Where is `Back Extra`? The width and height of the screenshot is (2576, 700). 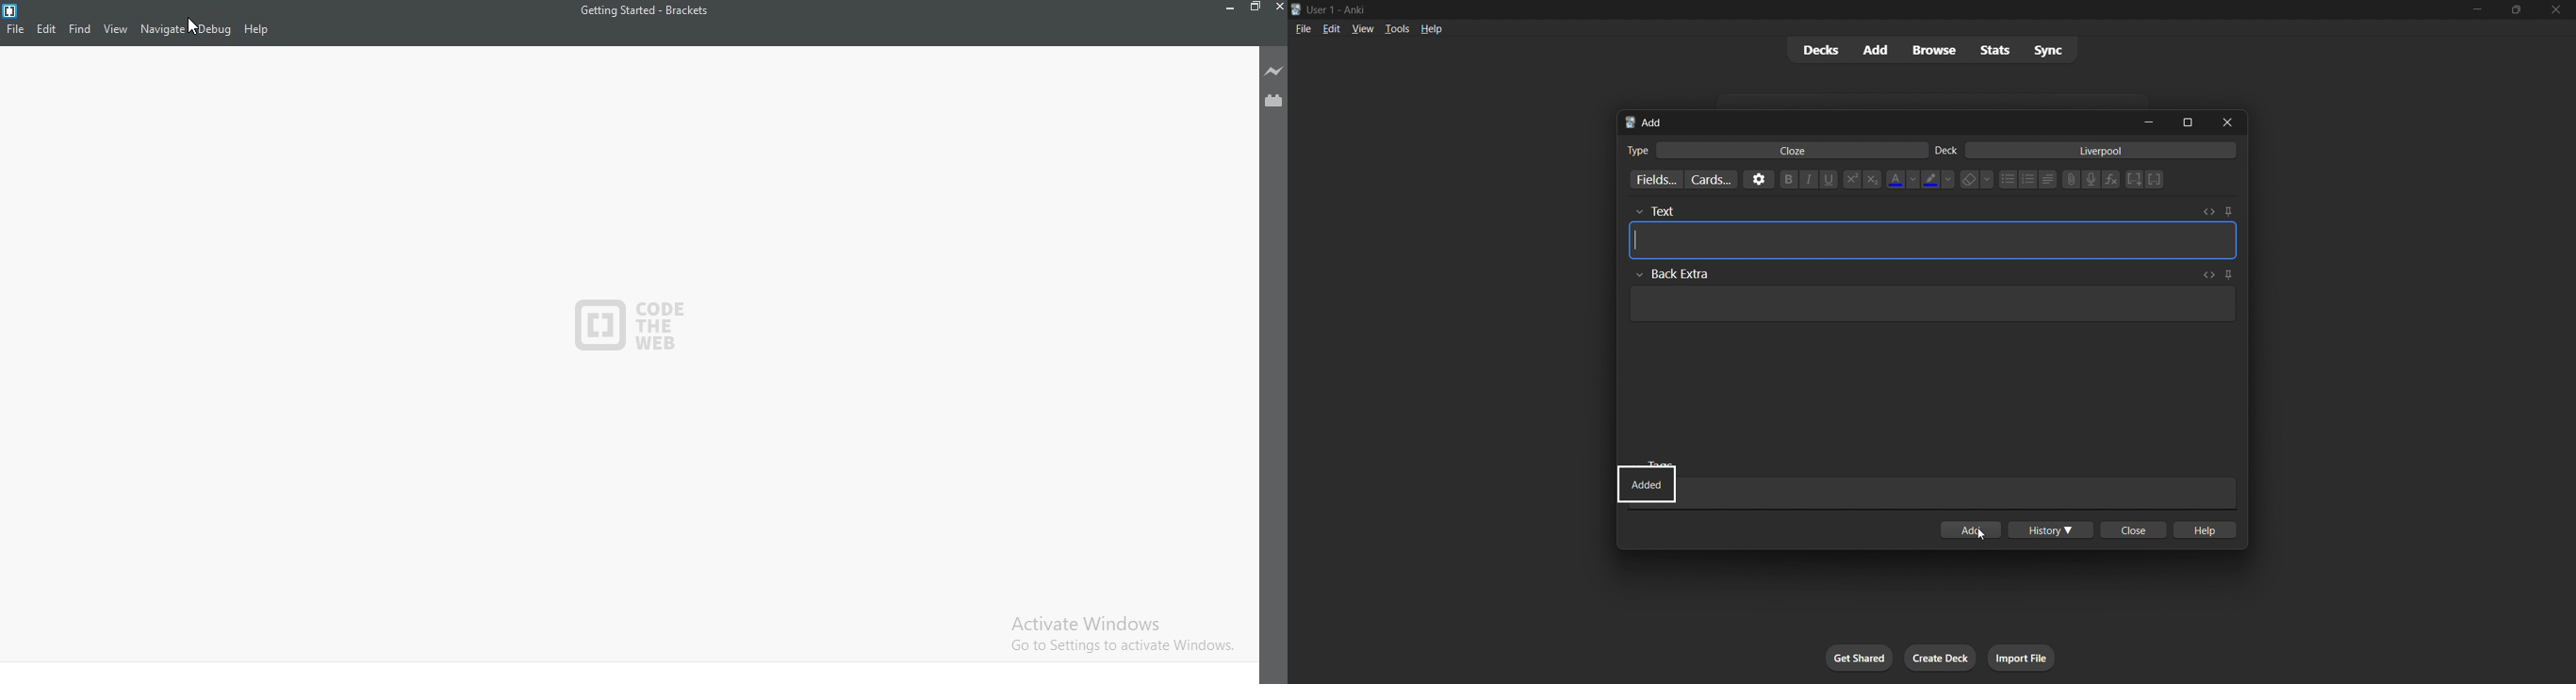 Back Extra is located at coordinates (1679, 273).